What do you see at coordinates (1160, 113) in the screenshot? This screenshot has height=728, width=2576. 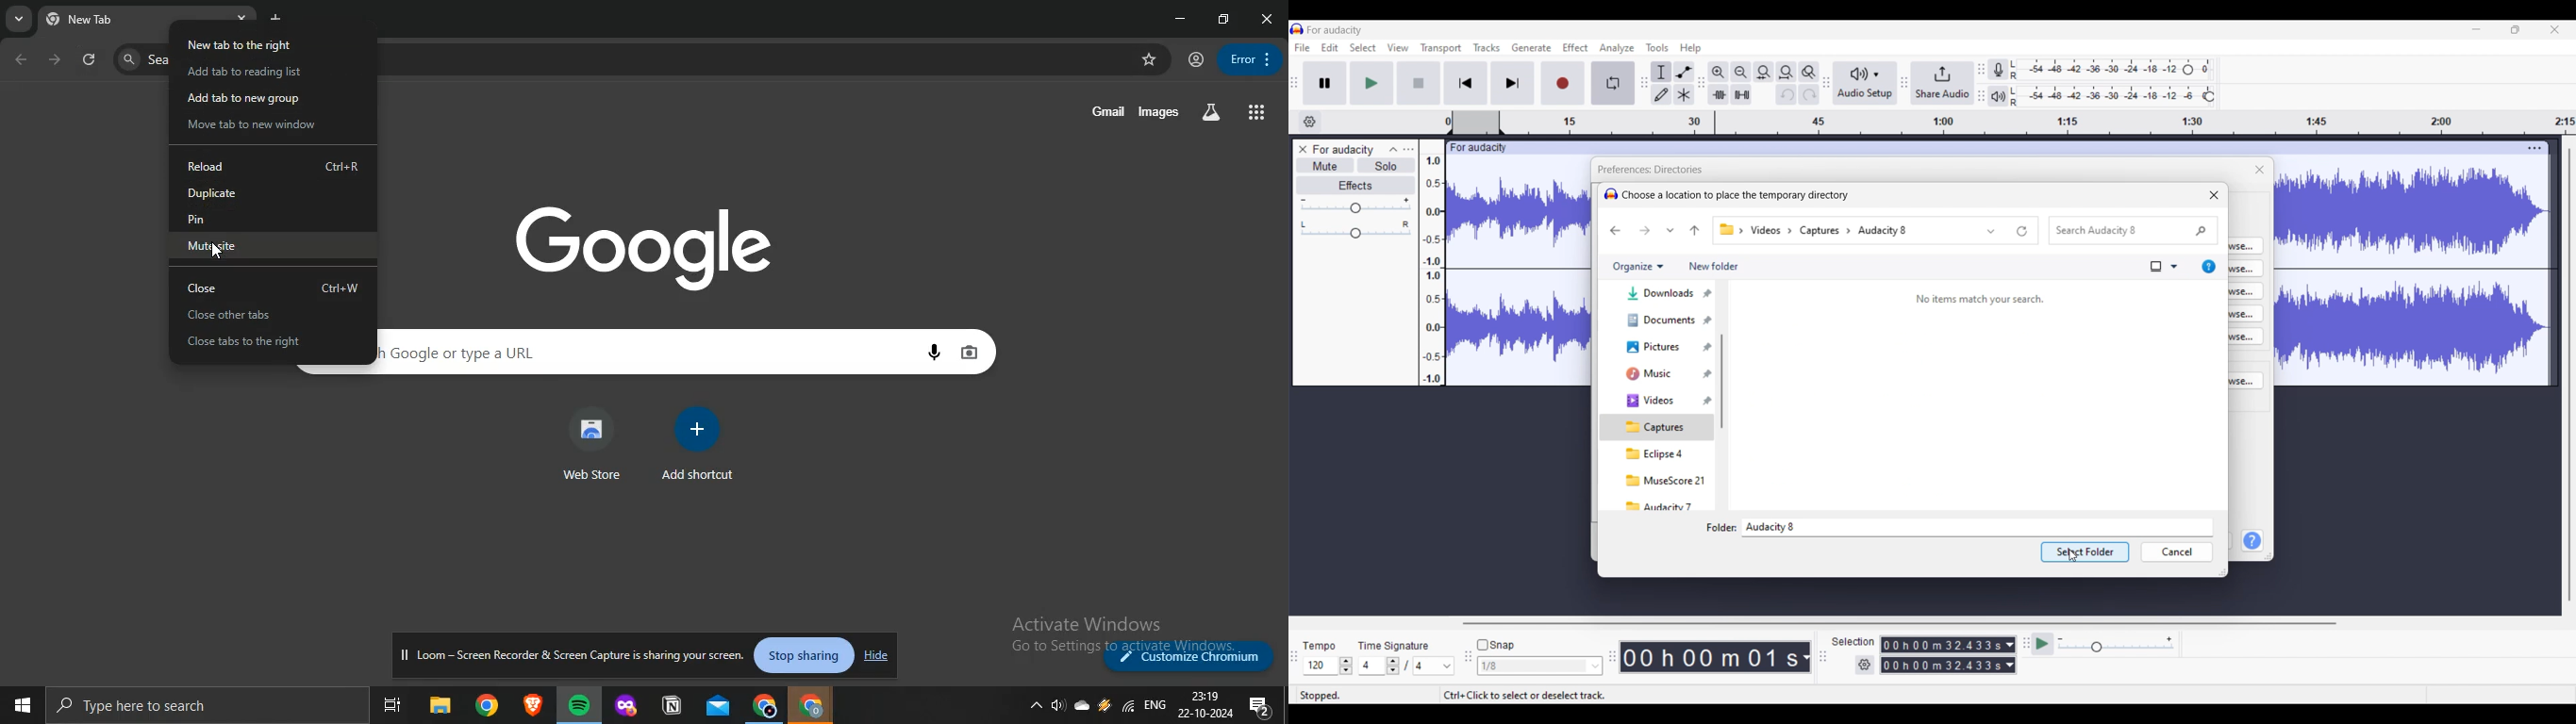 I see `images` at bounding box center [1160, 113].